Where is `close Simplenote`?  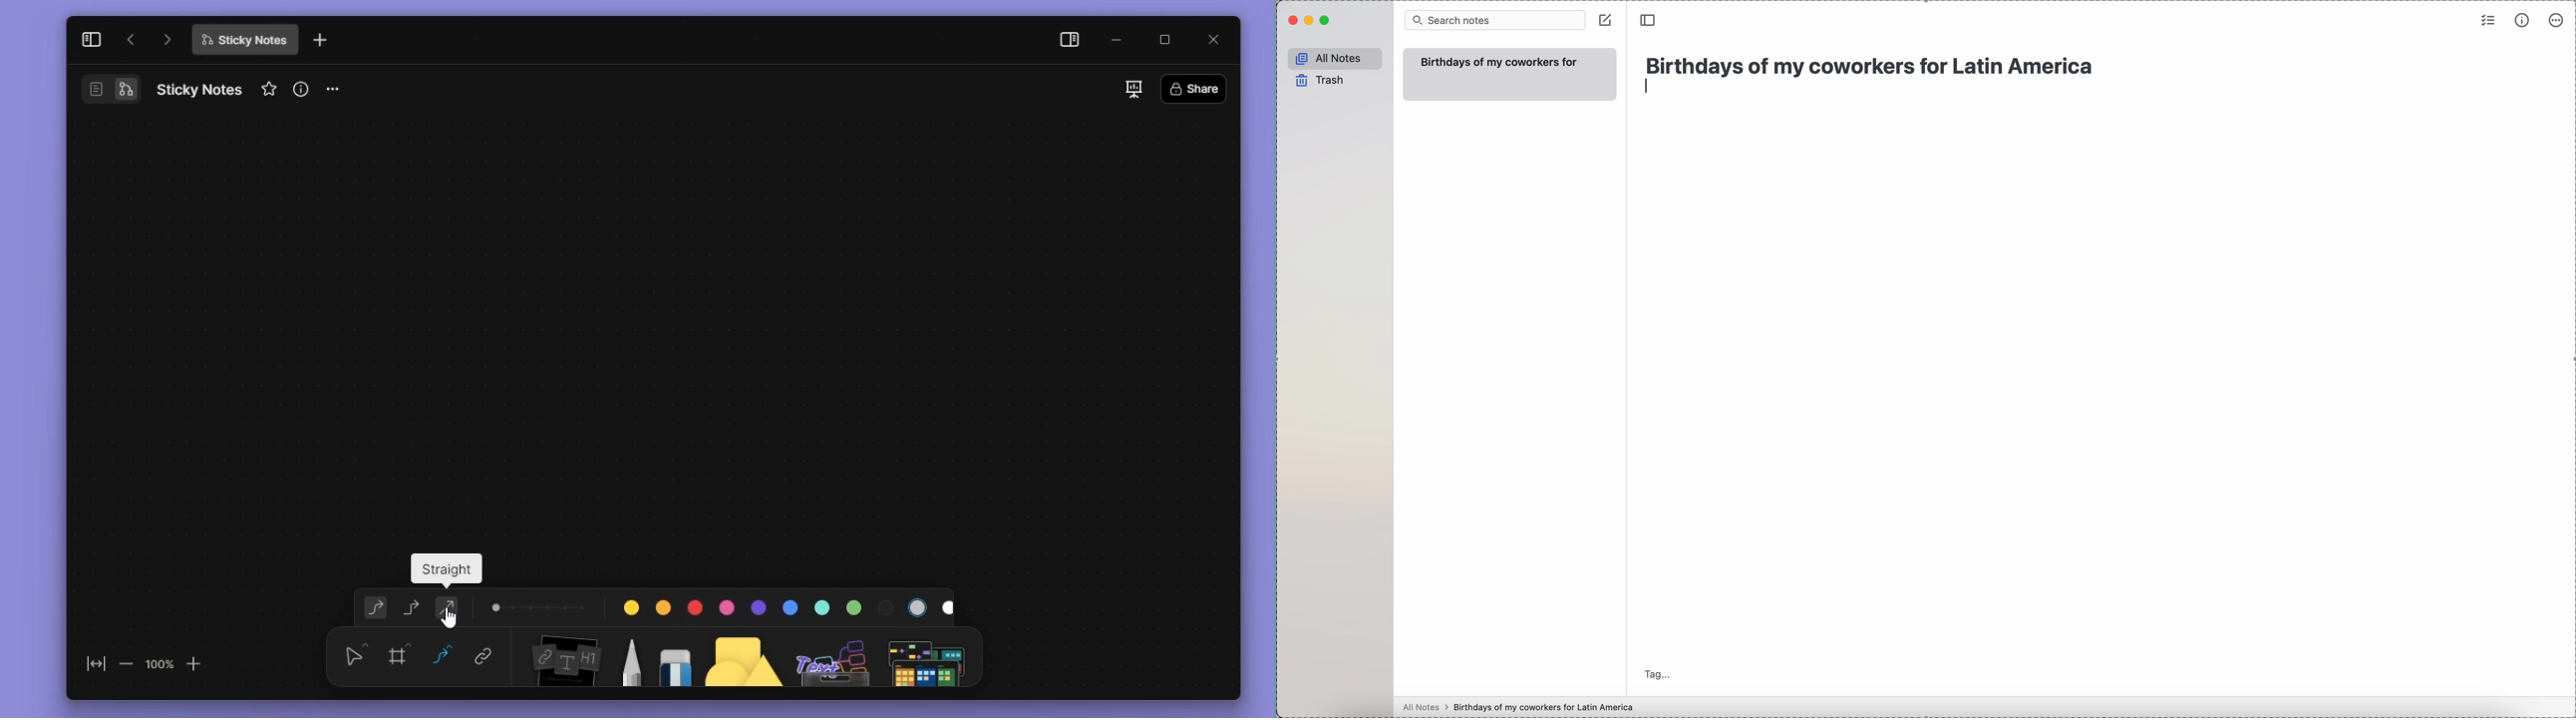 close Simplenote is located at coordinates (1292, 20).